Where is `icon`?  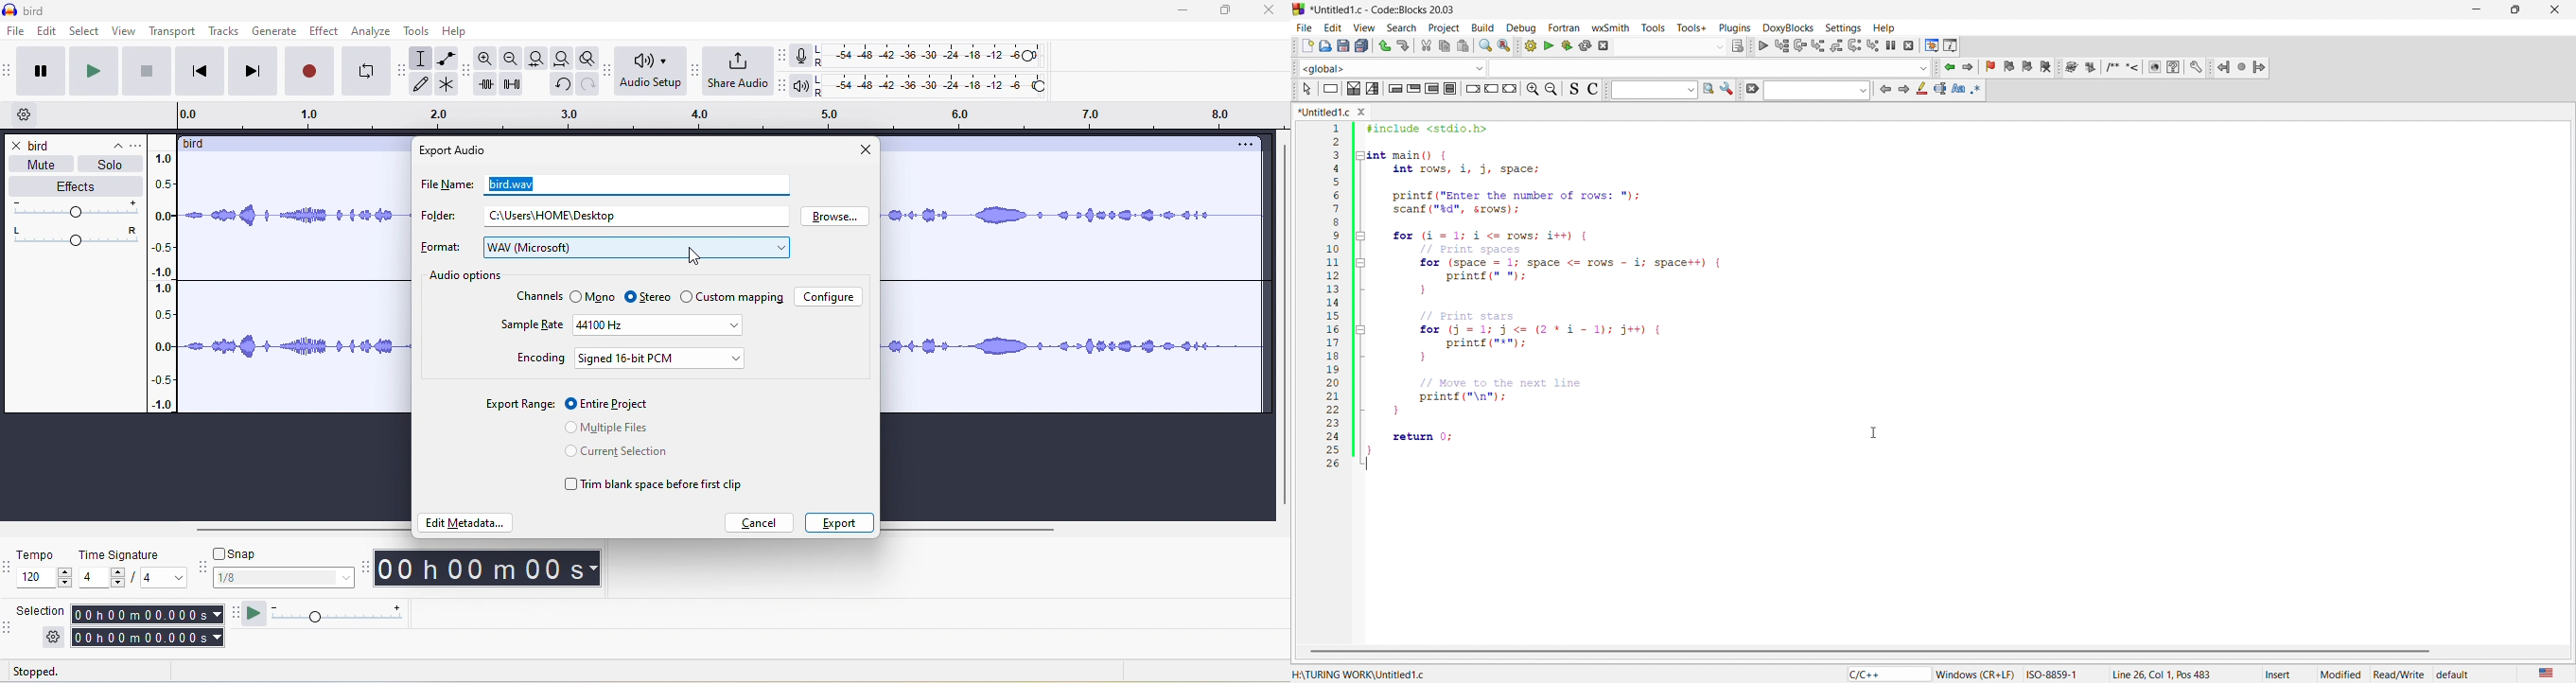 icon is located at coordinates (1509, 89).